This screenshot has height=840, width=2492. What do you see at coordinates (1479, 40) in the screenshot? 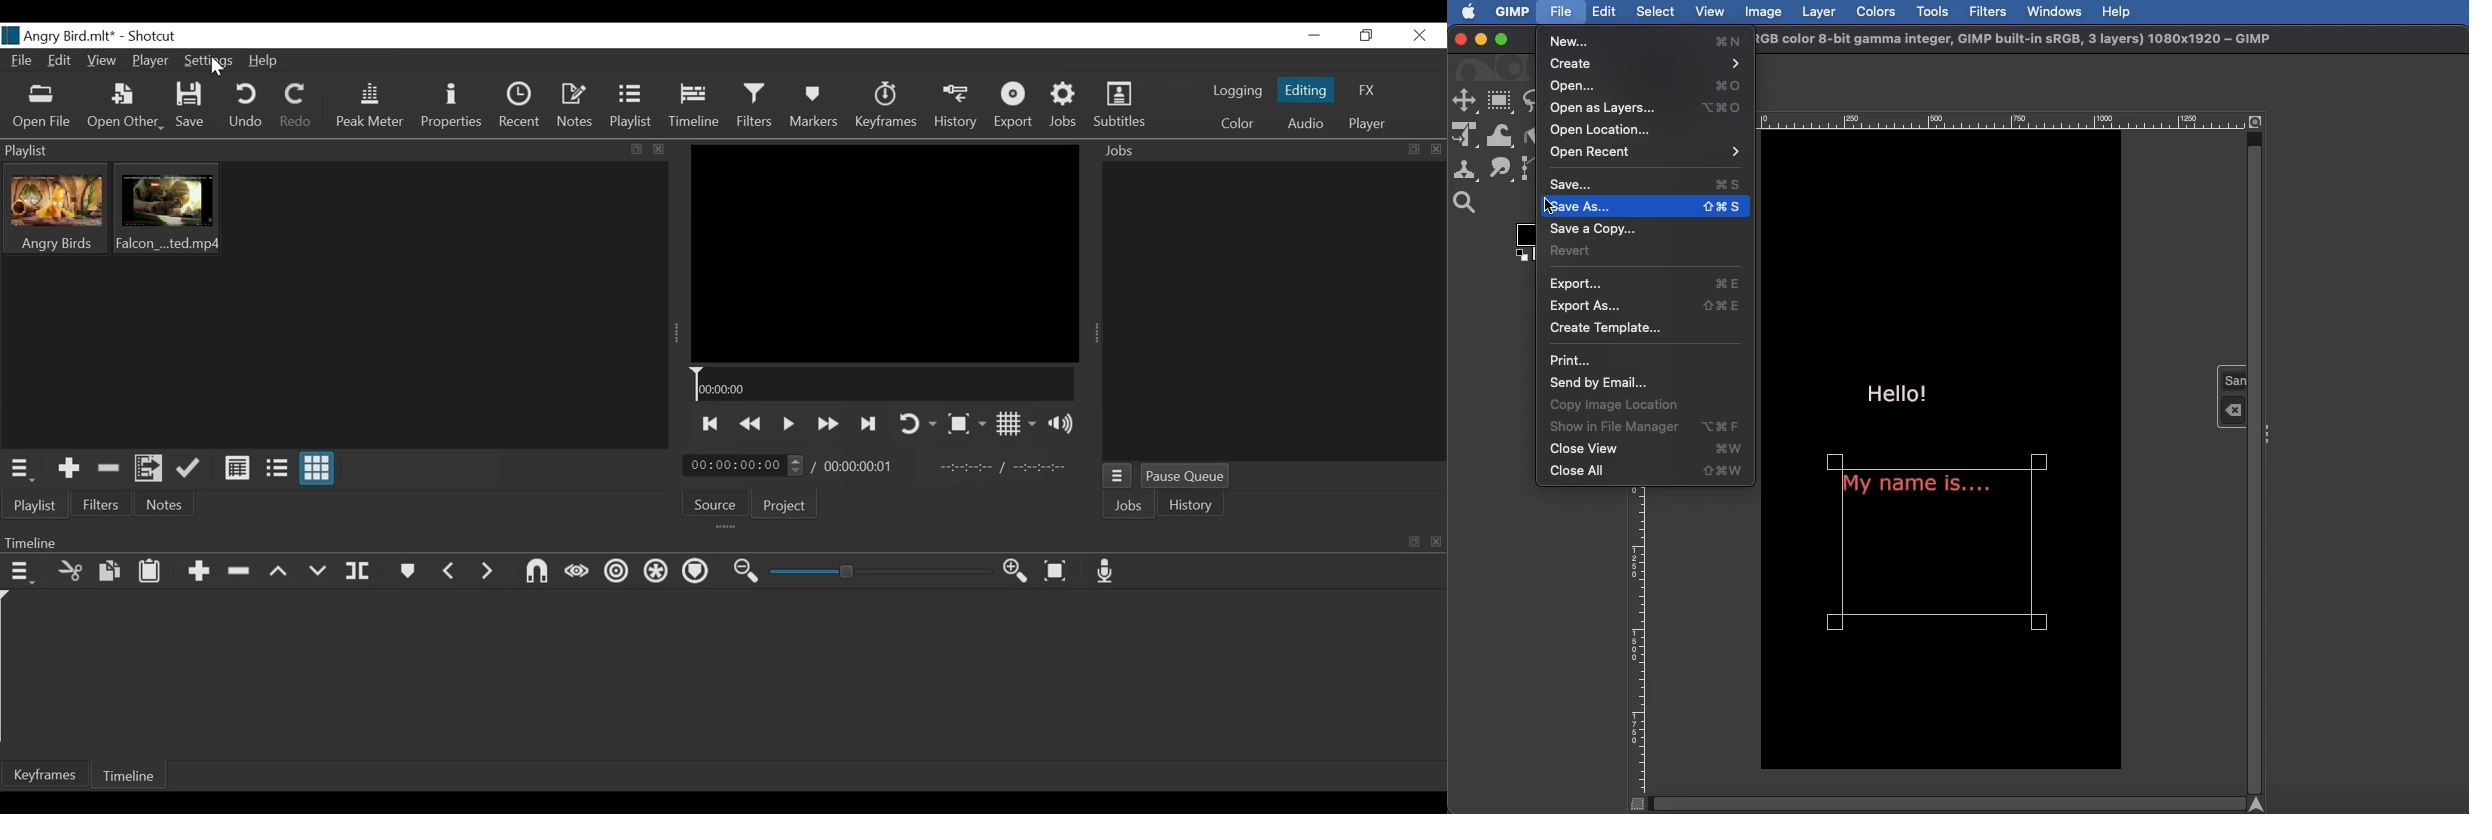
I see `Minimize` at bounding box center [1479, 40].